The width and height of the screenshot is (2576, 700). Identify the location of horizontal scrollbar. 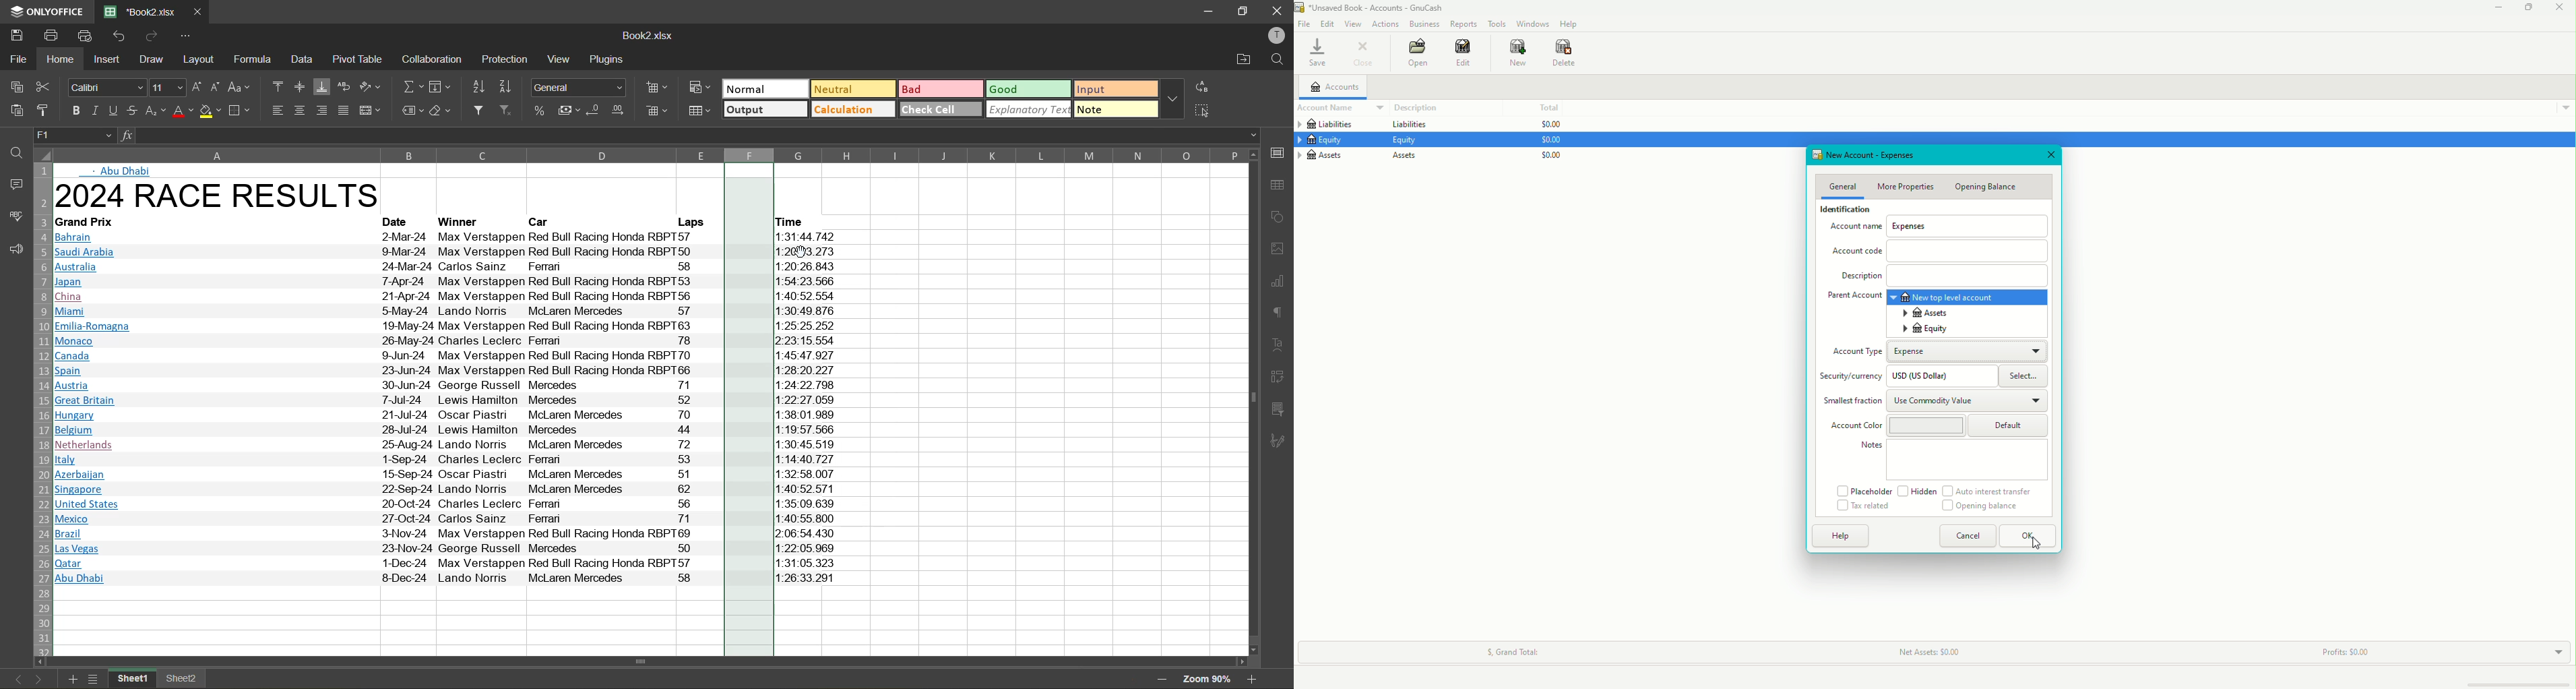
(640, 661).